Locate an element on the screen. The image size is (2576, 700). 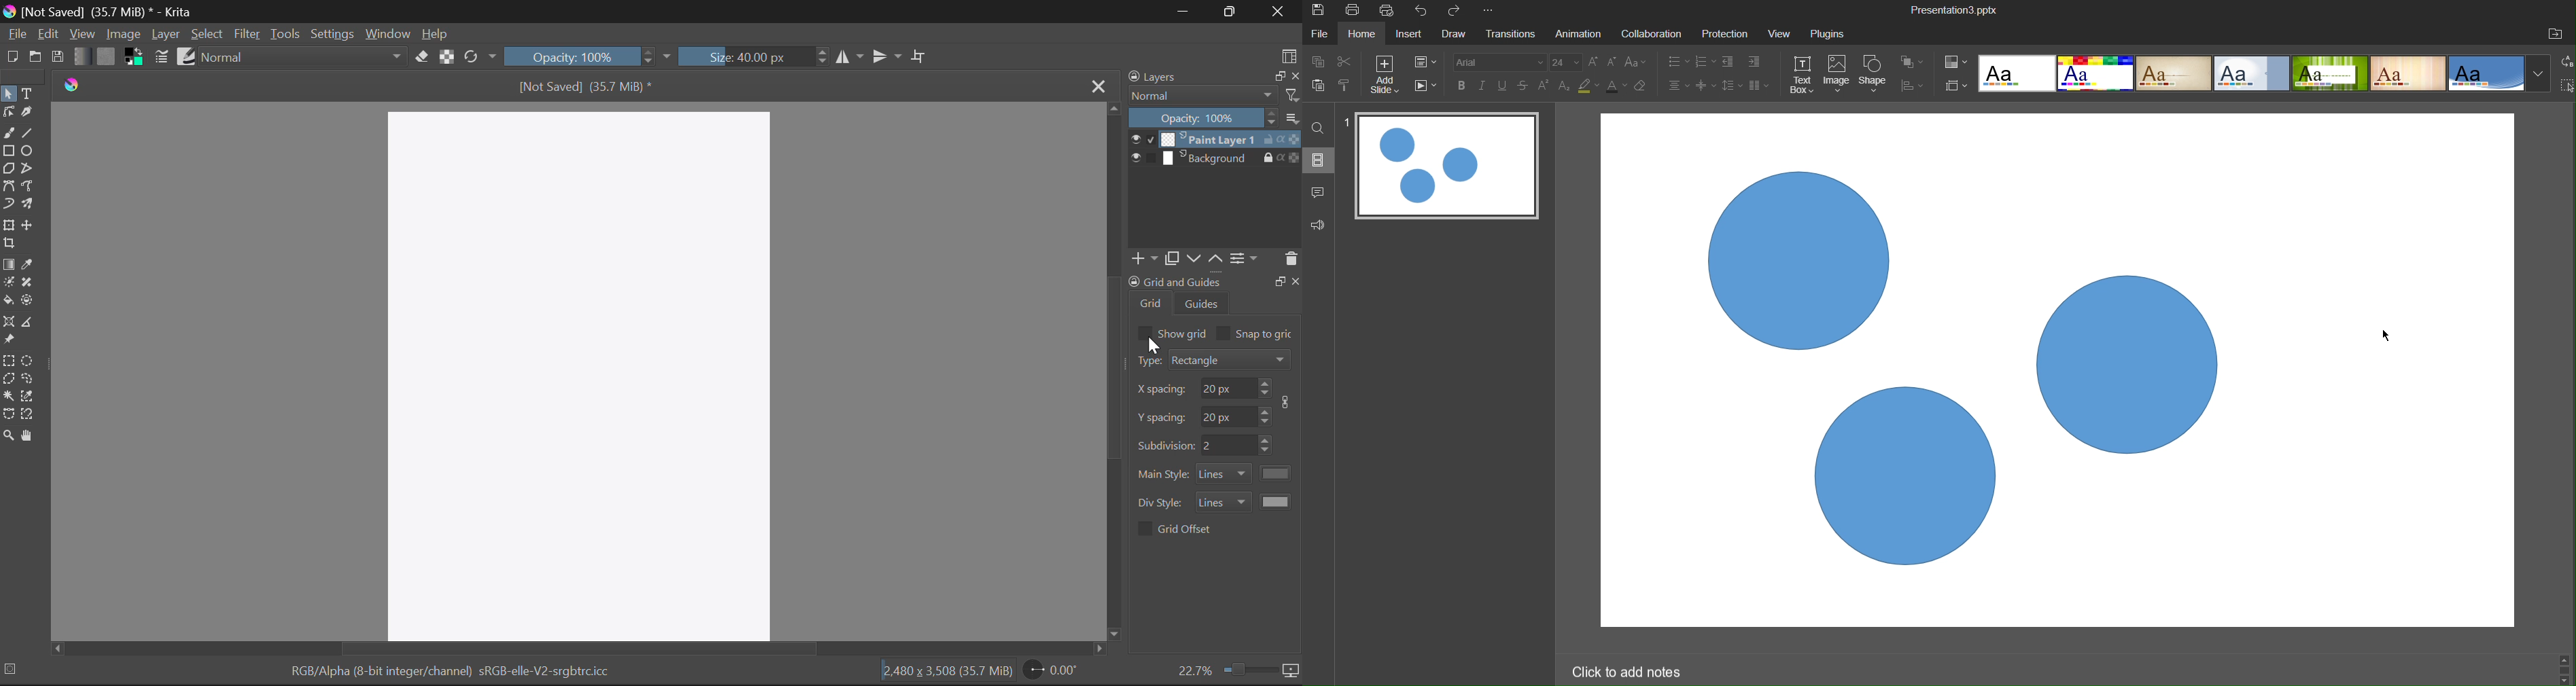
Copy Style is located at coordinates (1347, 90).